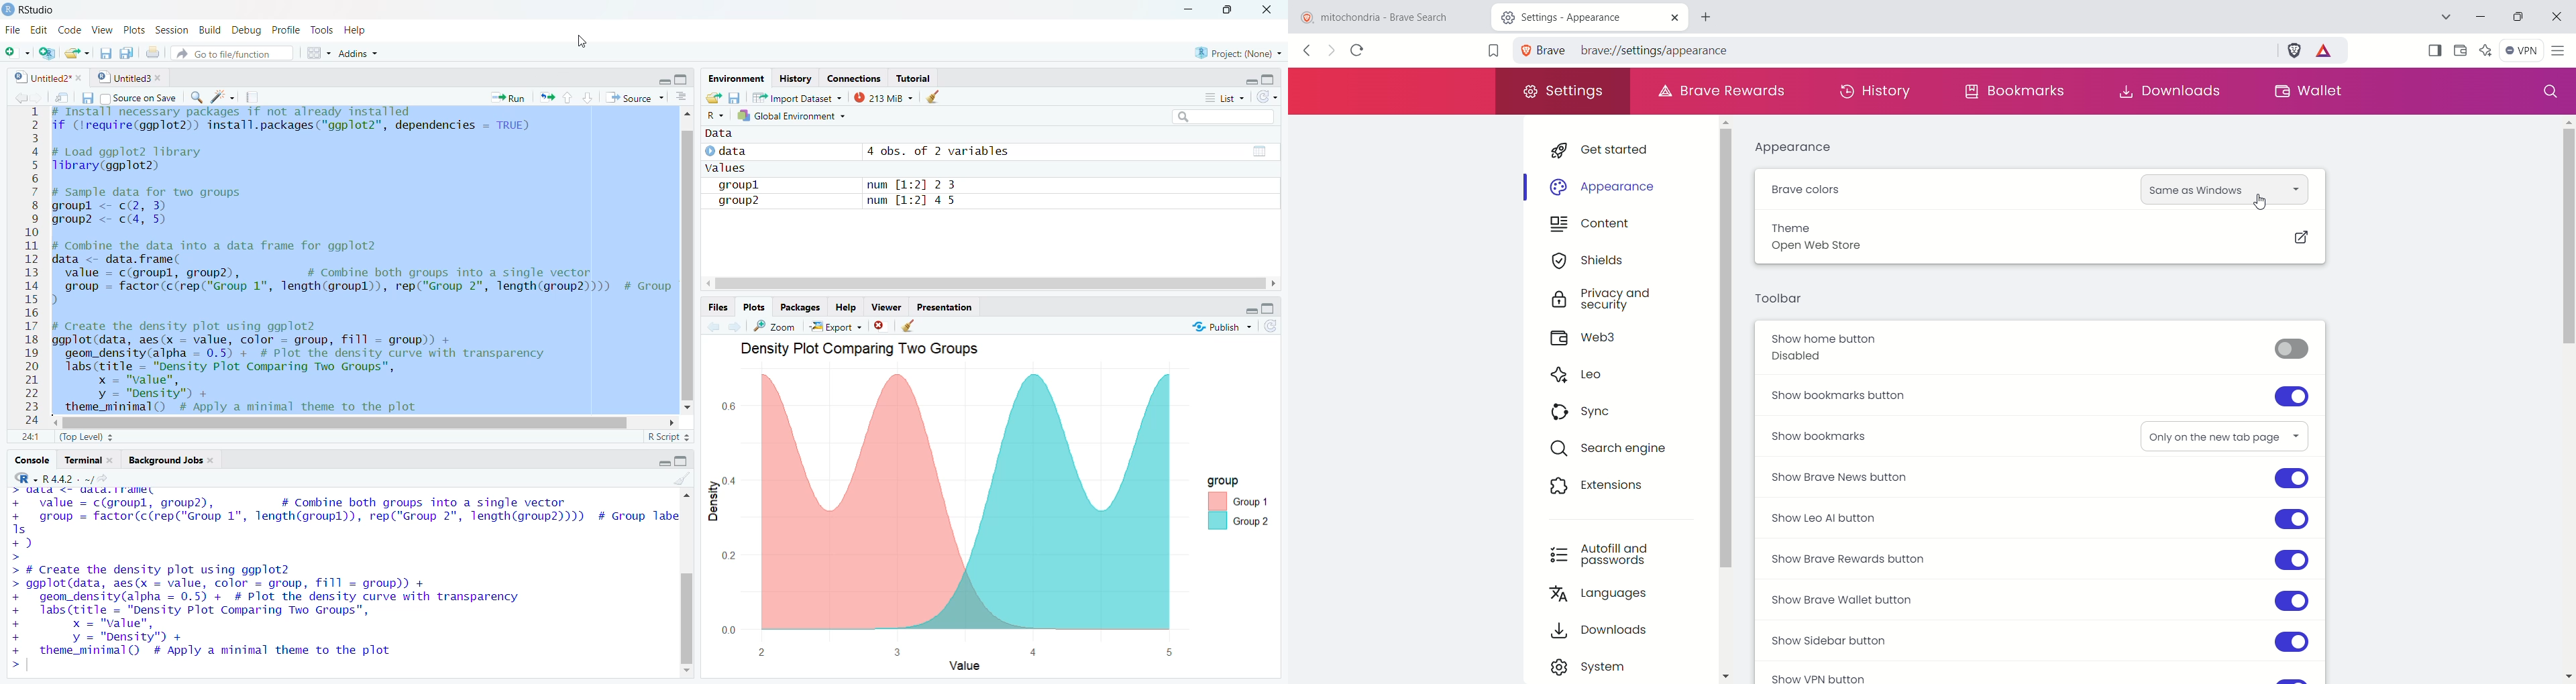  I want to click on connections, so click(851, 76).